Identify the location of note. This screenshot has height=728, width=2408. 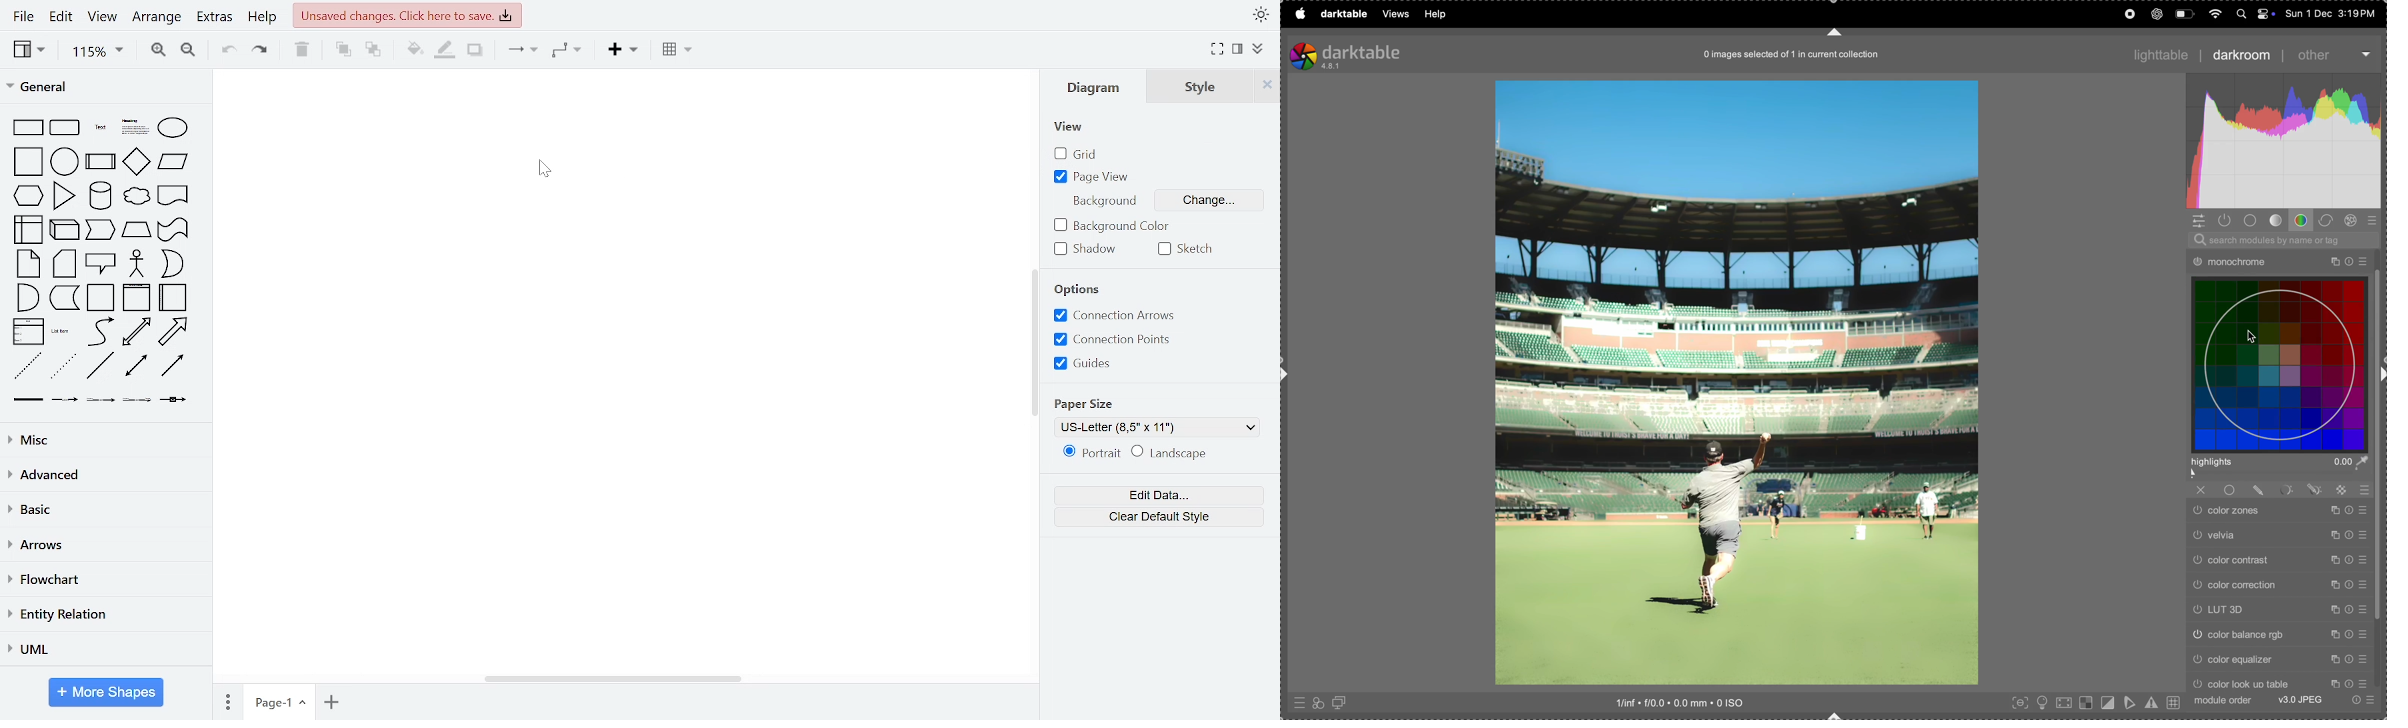
(30, 262).